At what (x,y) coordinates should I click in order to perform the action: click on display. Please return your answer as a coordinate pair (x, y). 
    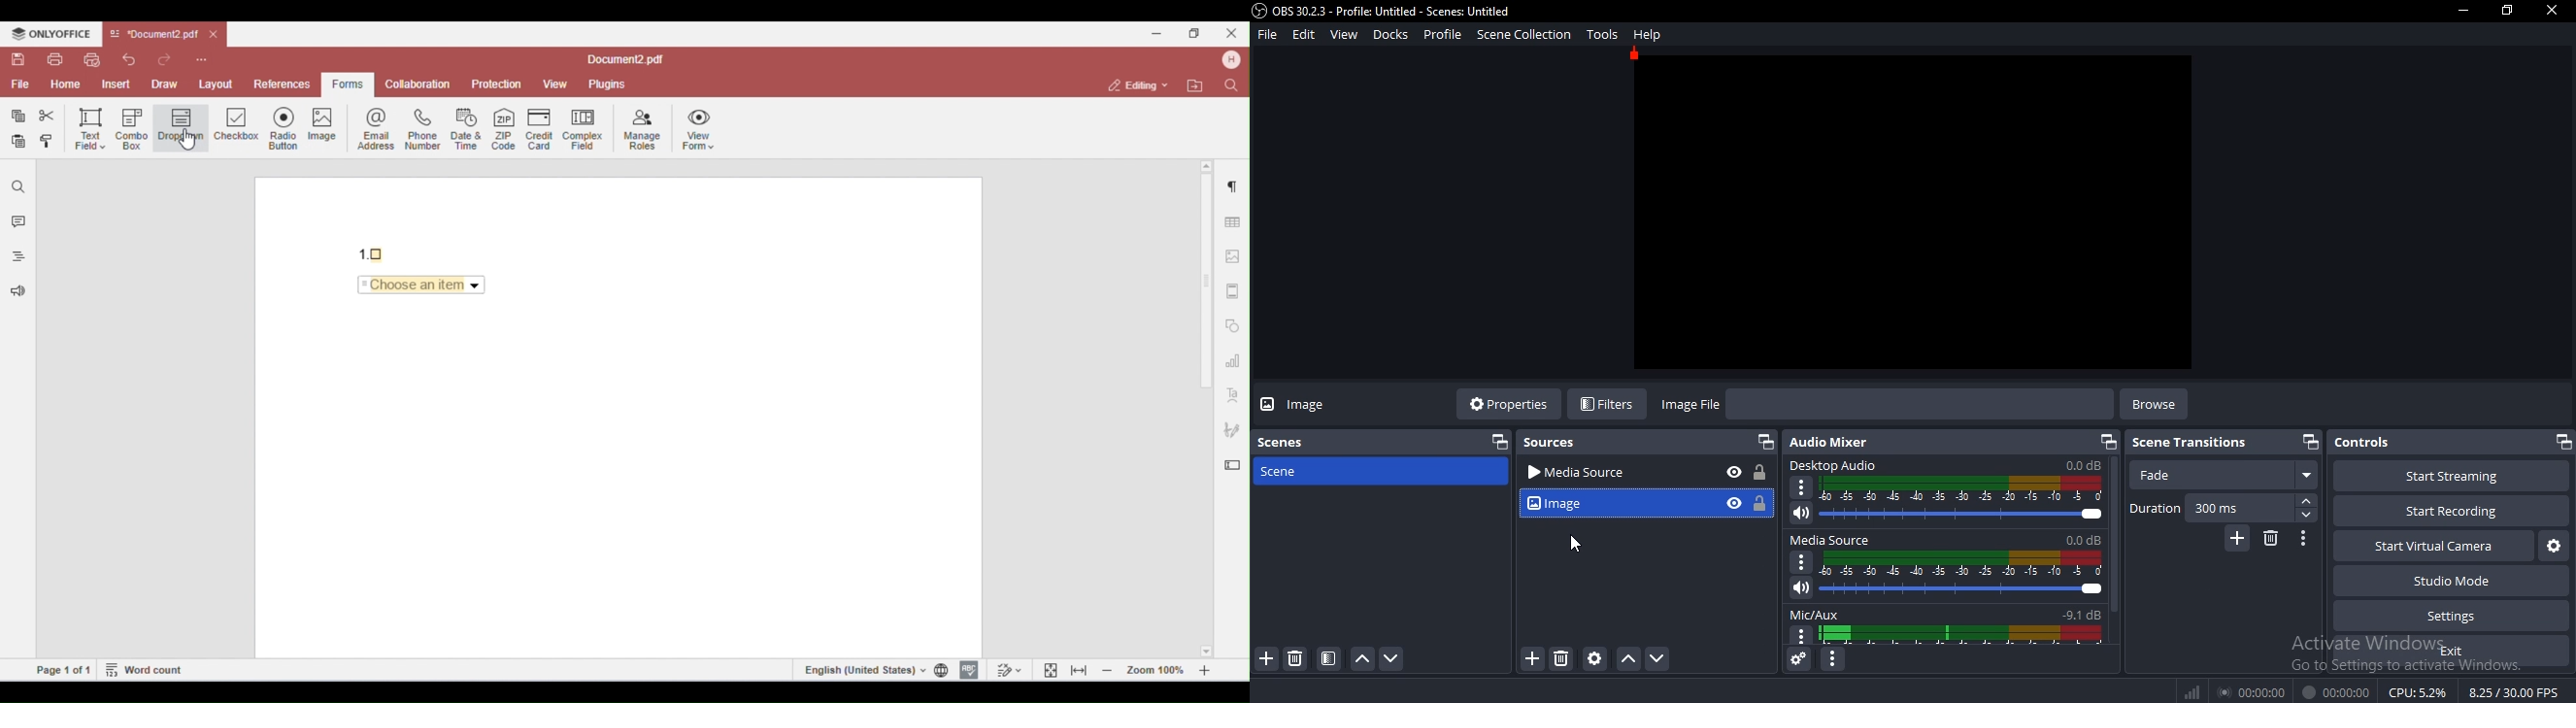
    Looking at the image, I should click on (1959, 564).